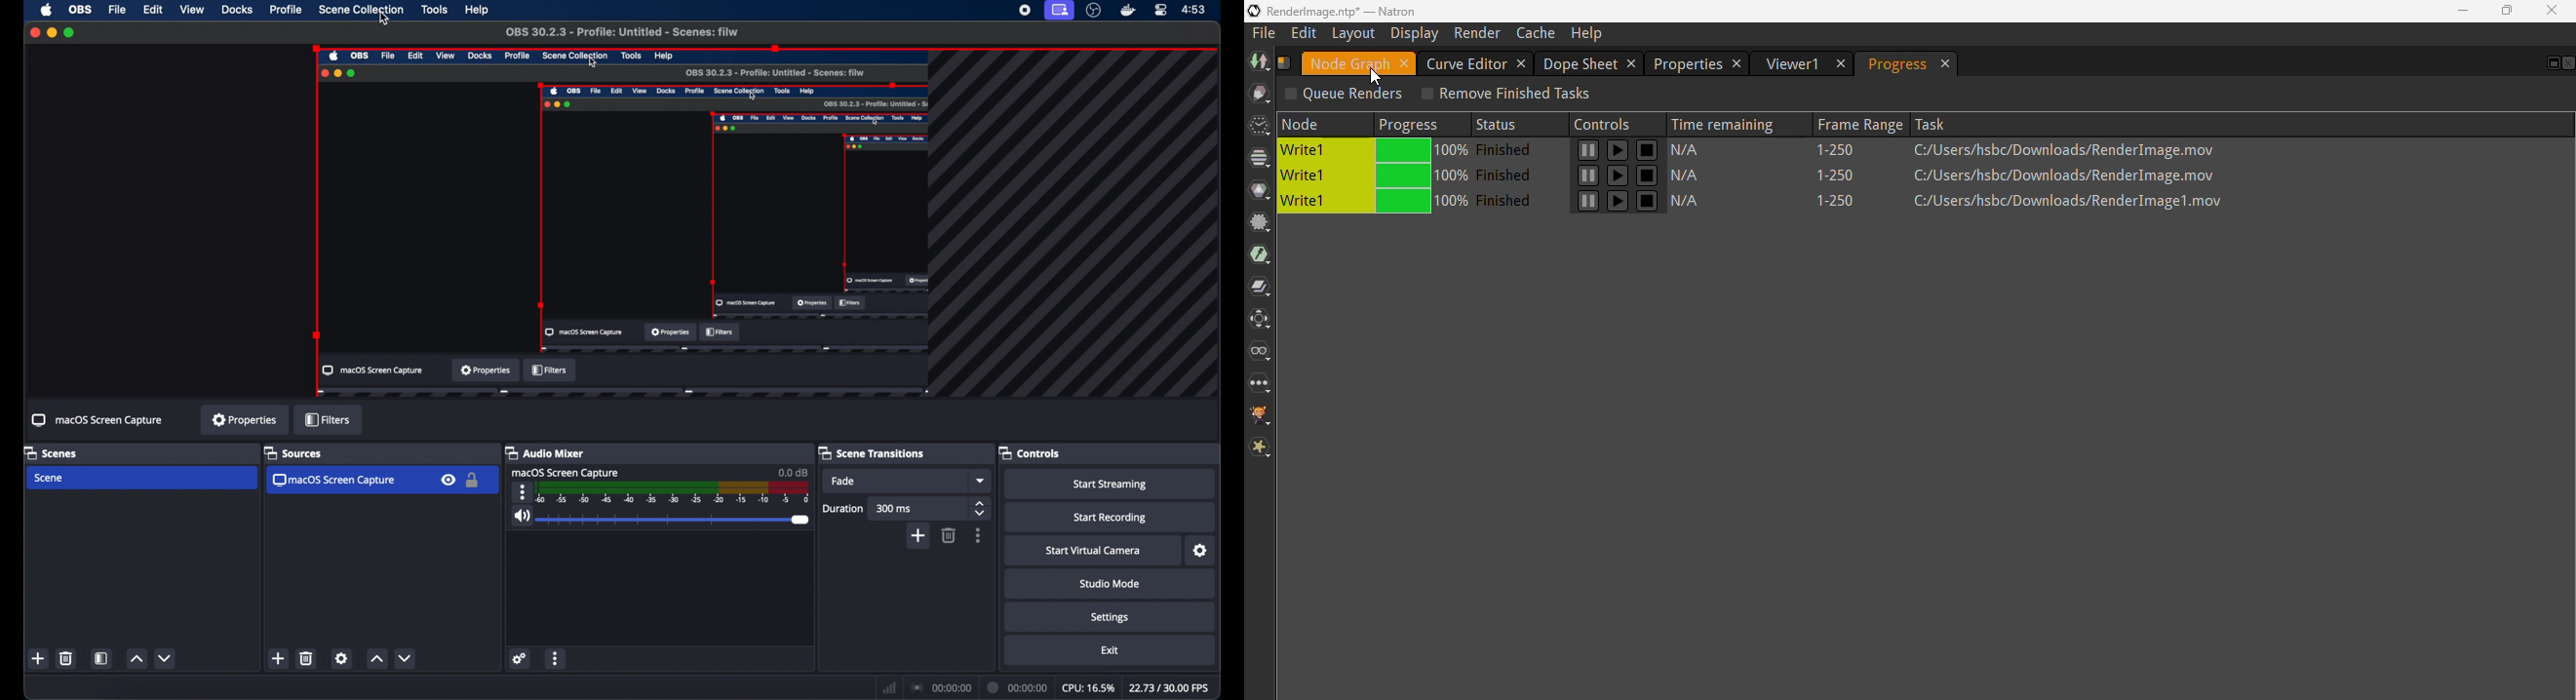 This screenshot has height=700, width=2576. What do you see at coordinates (843, 482) in the screenshot?
I see `fade` at bounding box center [843, 482].